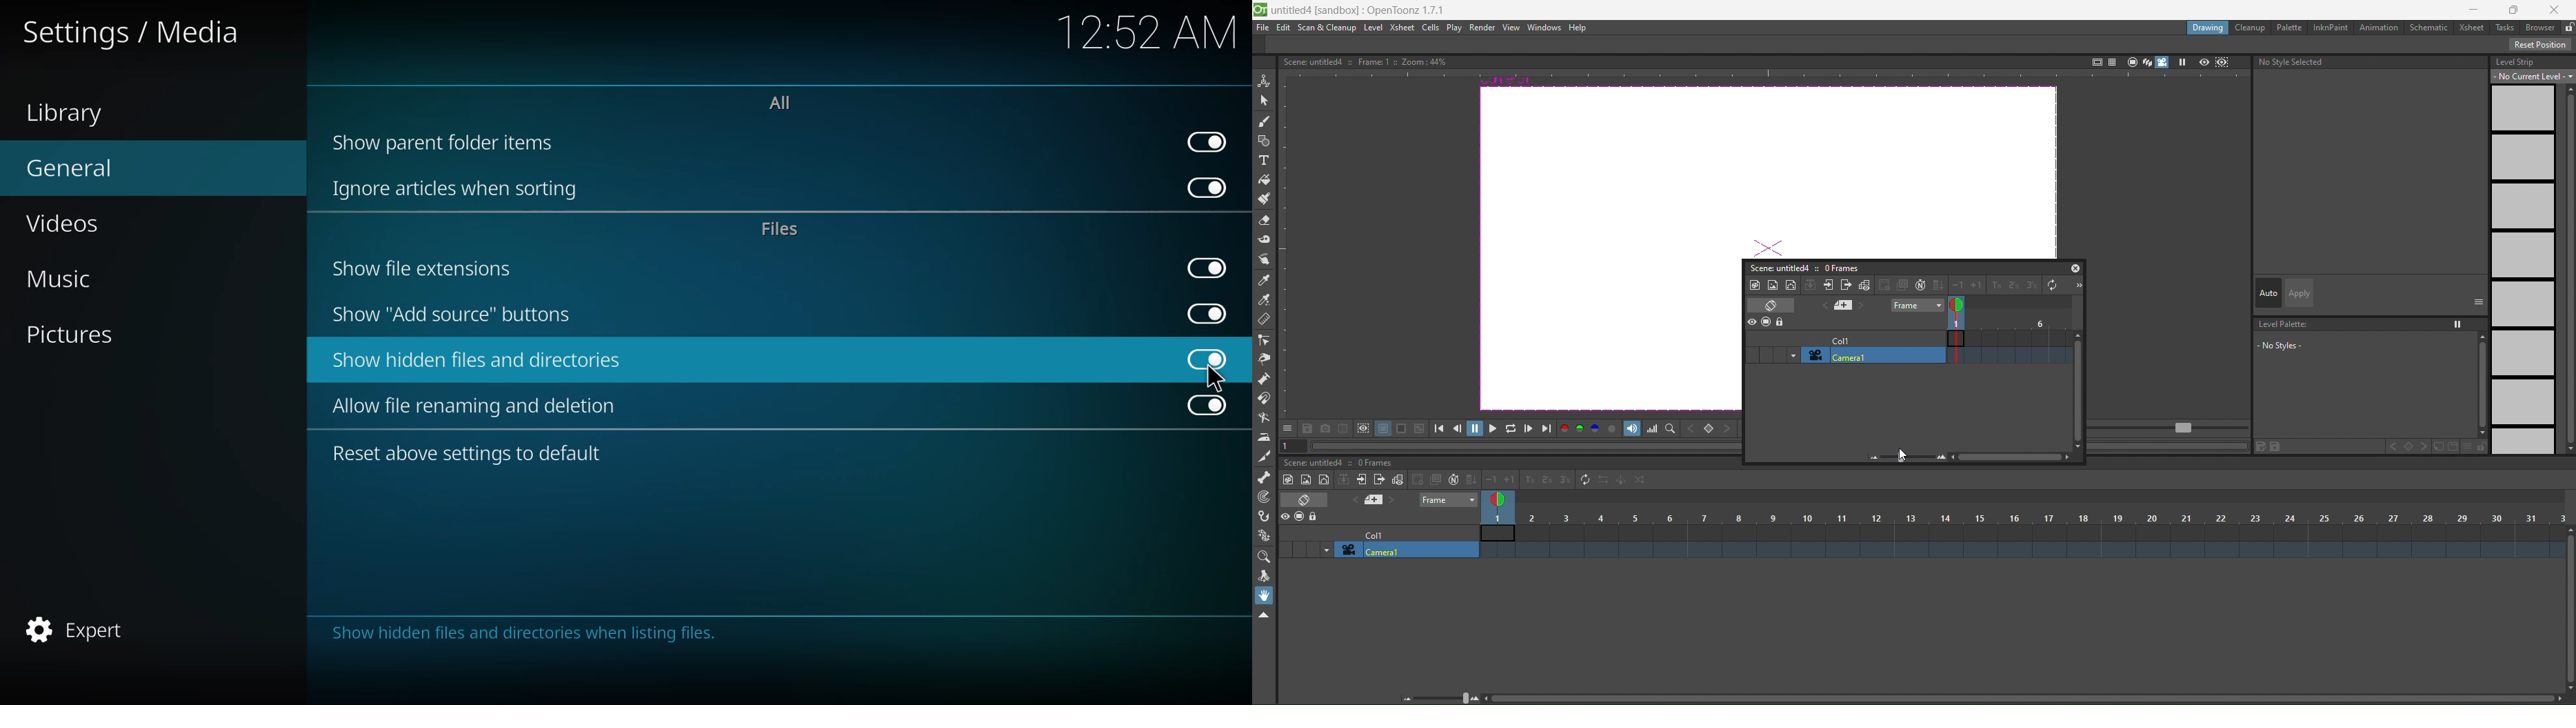 This screenshot has width=2576, height=728. Describe the element at coordinates (2568, 26) in the screenshot. I see `unlocked` at that location.